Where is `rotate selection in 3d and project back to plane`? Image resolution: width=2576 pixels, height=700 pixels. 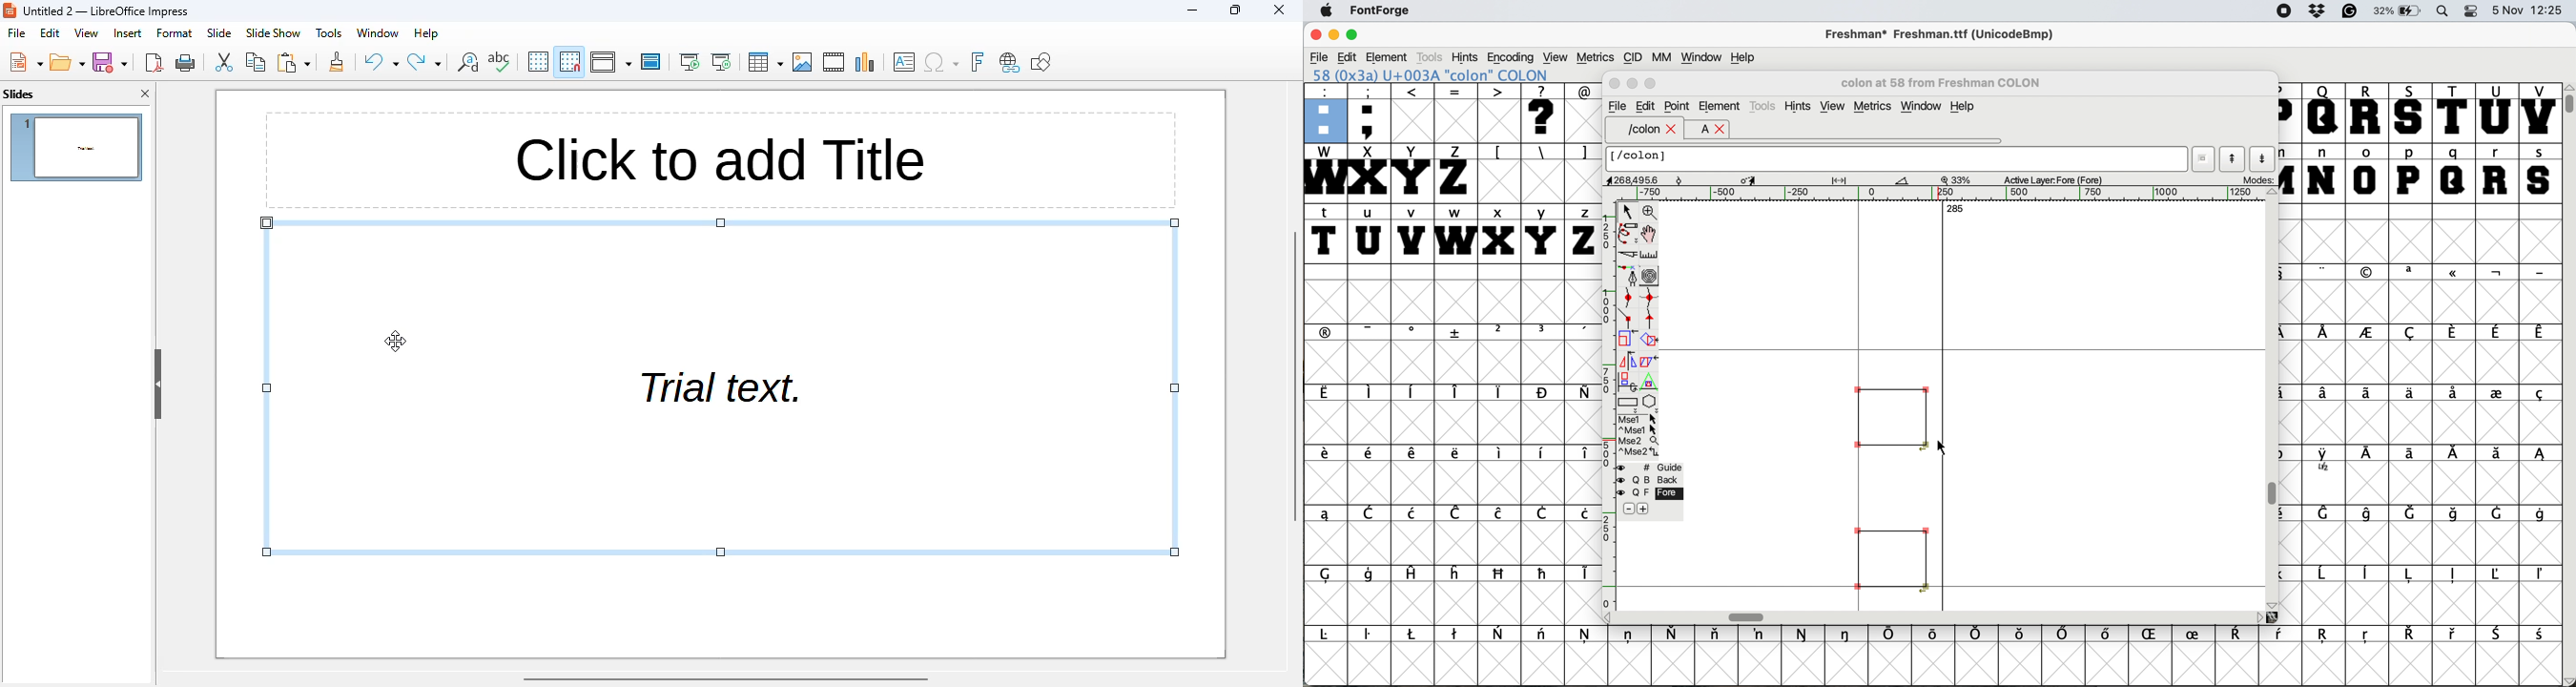
rotate selection in 3d and project back to plane is located at coordinates (1628, 377).